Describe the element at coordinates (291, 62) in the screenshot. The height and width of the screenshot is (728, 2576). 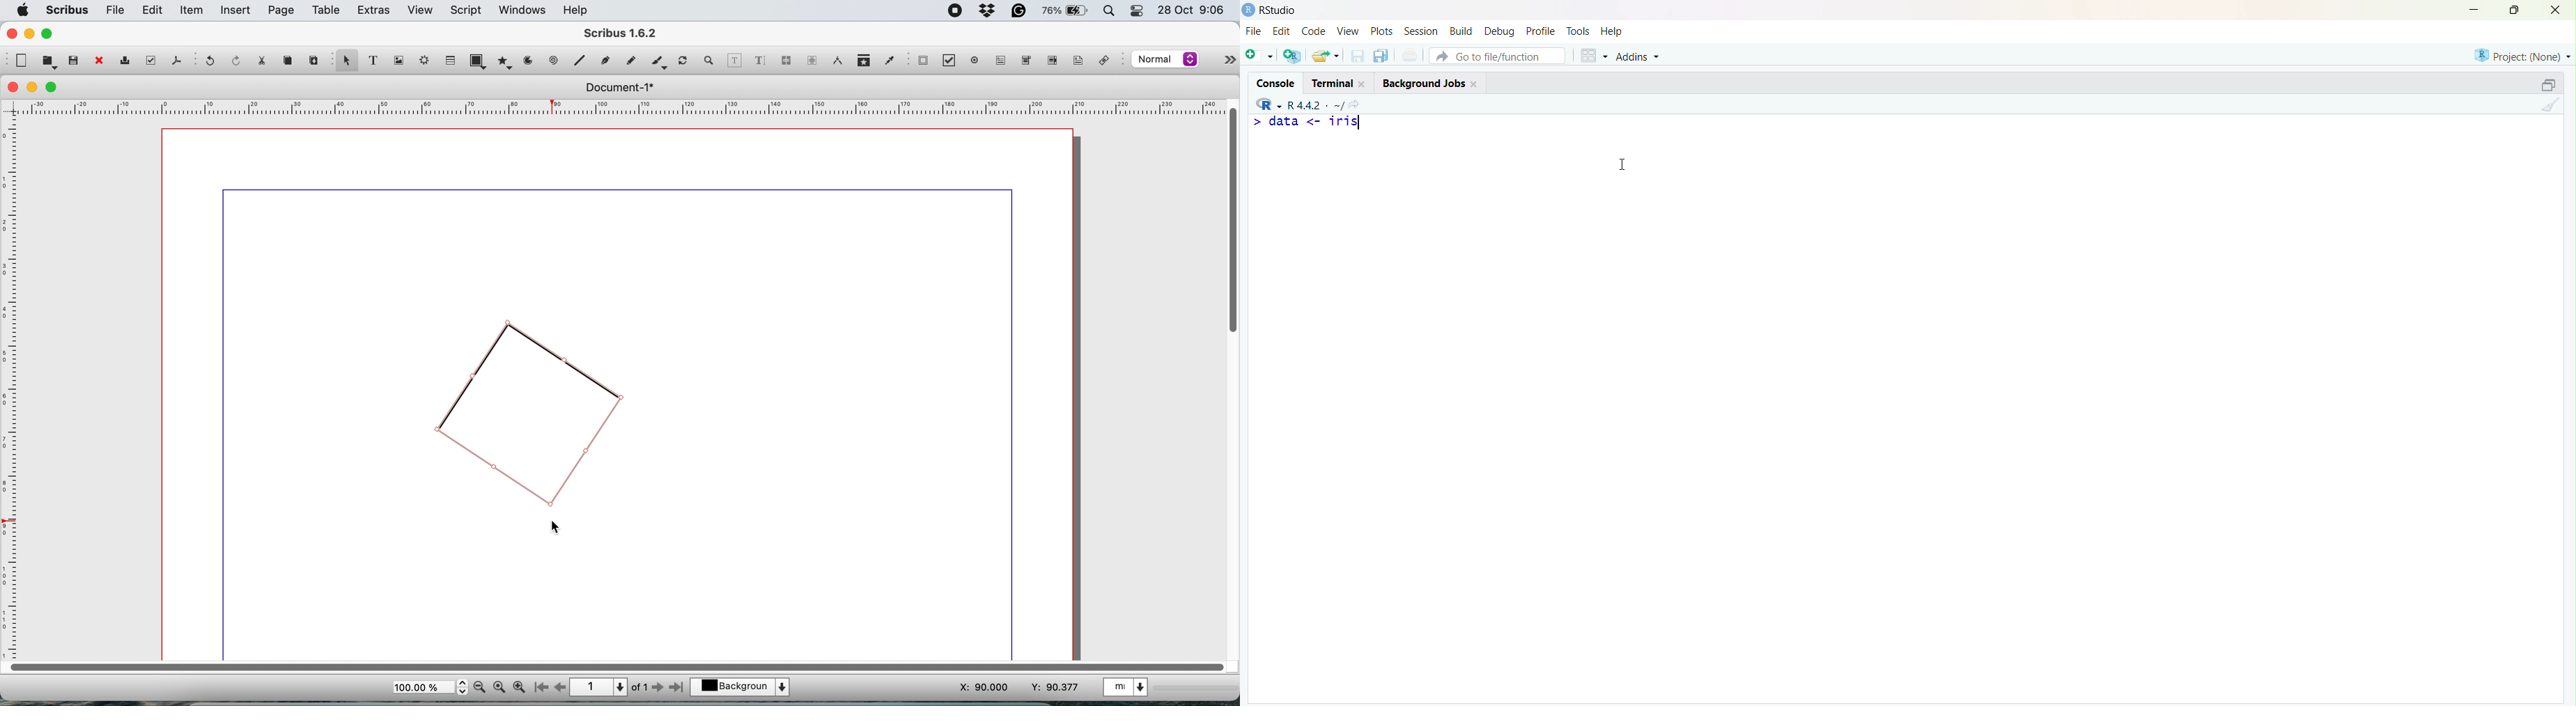
I see `copy` at that location.